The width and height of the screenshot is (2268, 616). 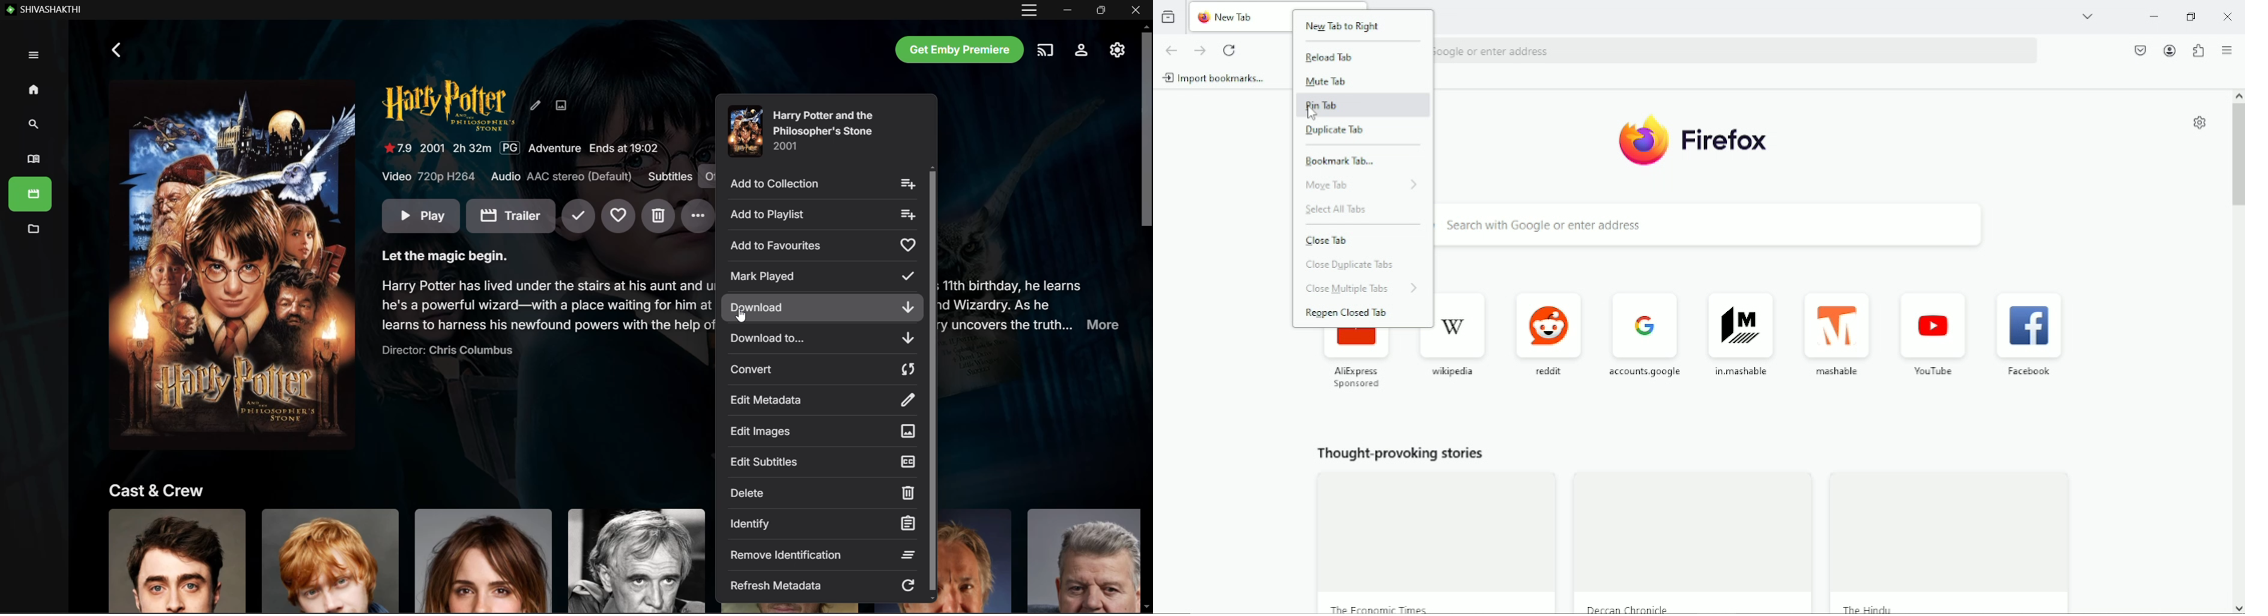 What do you see at coordinates (1695, 139) in the screenshot?
I see `Firefox` at bounding box center [1695, 139].